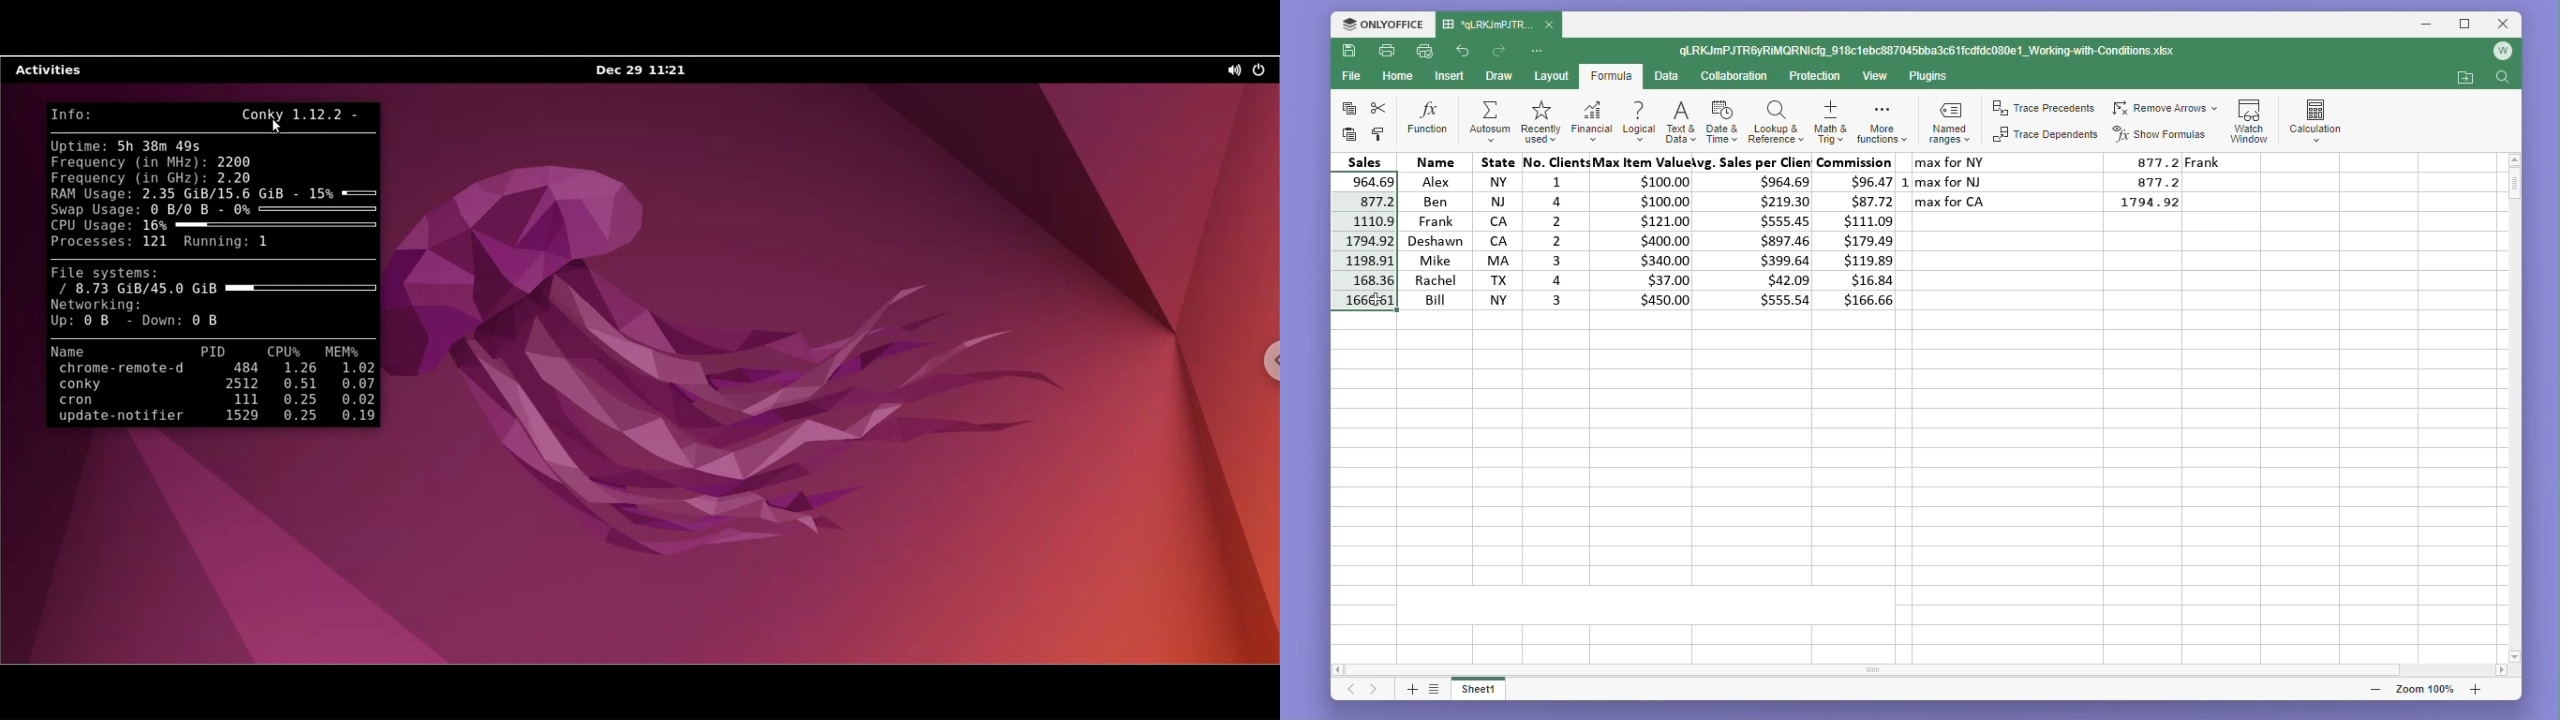  I want to click on Autosum, so click(1488, 121).